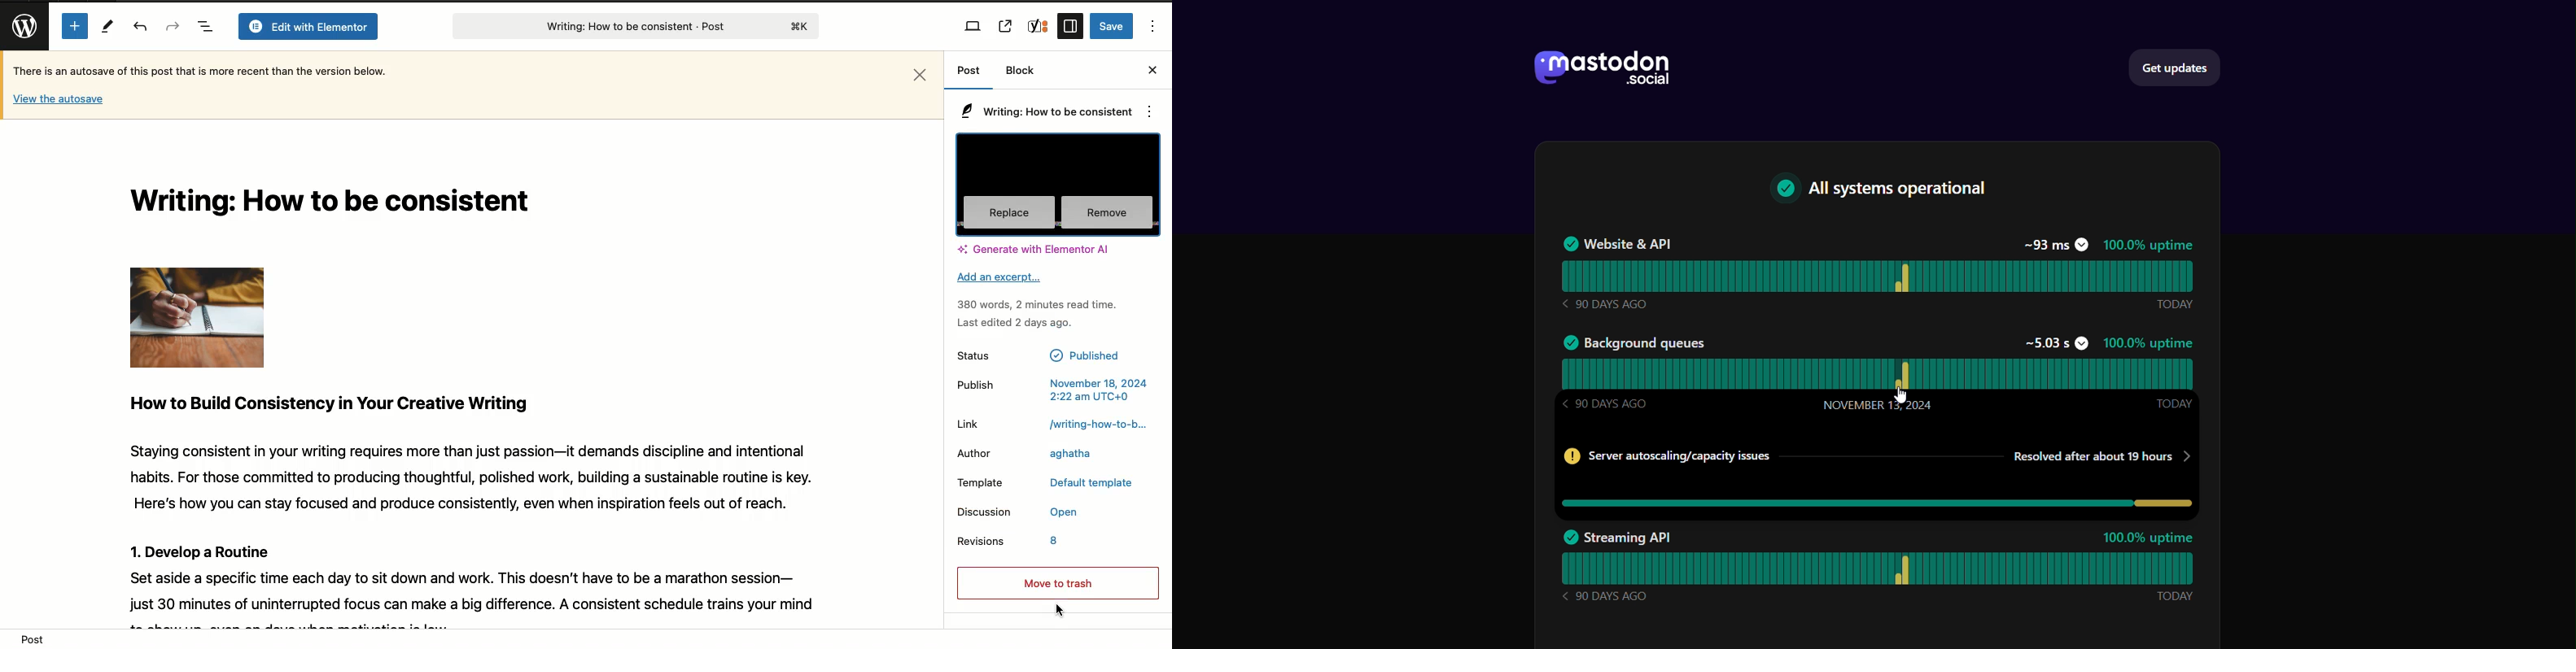 This screenshot has width=2576, height=672. Describe the element at coordinates (1147, 111) in the screenshot. I see `Options` at that location.